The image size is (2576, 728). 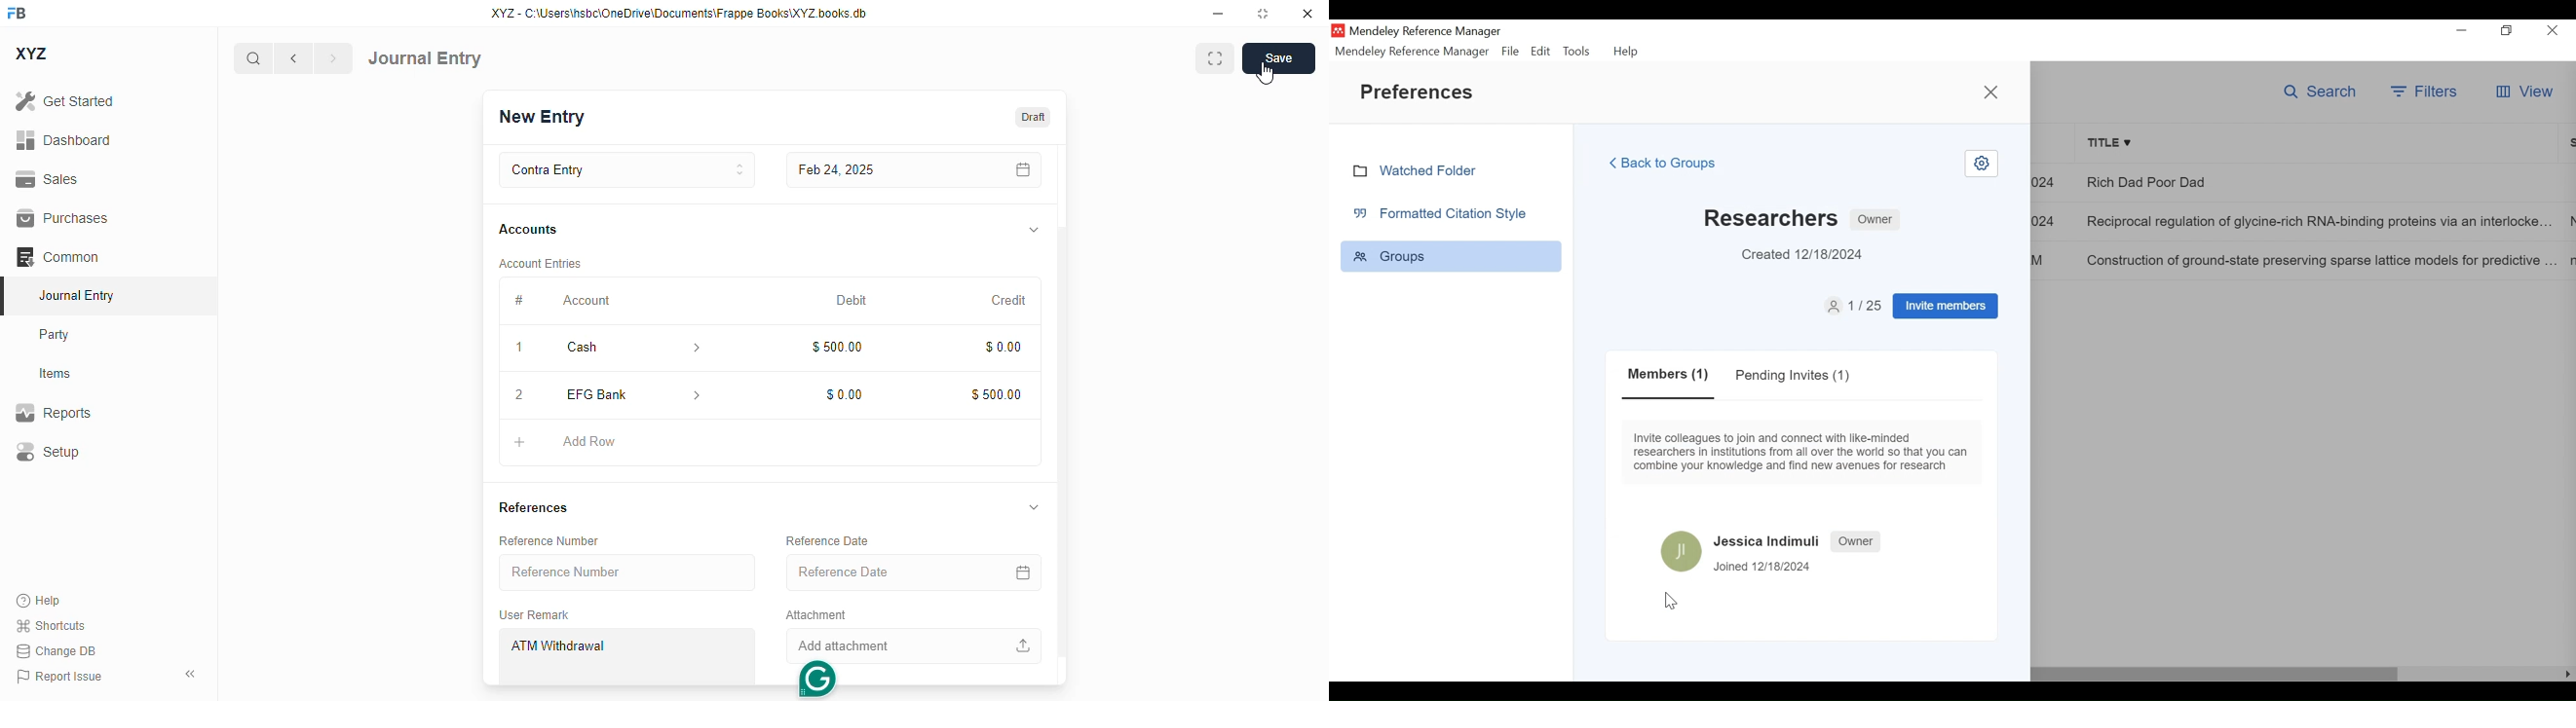 I want to click on reference number, so click(x=549, y=541).